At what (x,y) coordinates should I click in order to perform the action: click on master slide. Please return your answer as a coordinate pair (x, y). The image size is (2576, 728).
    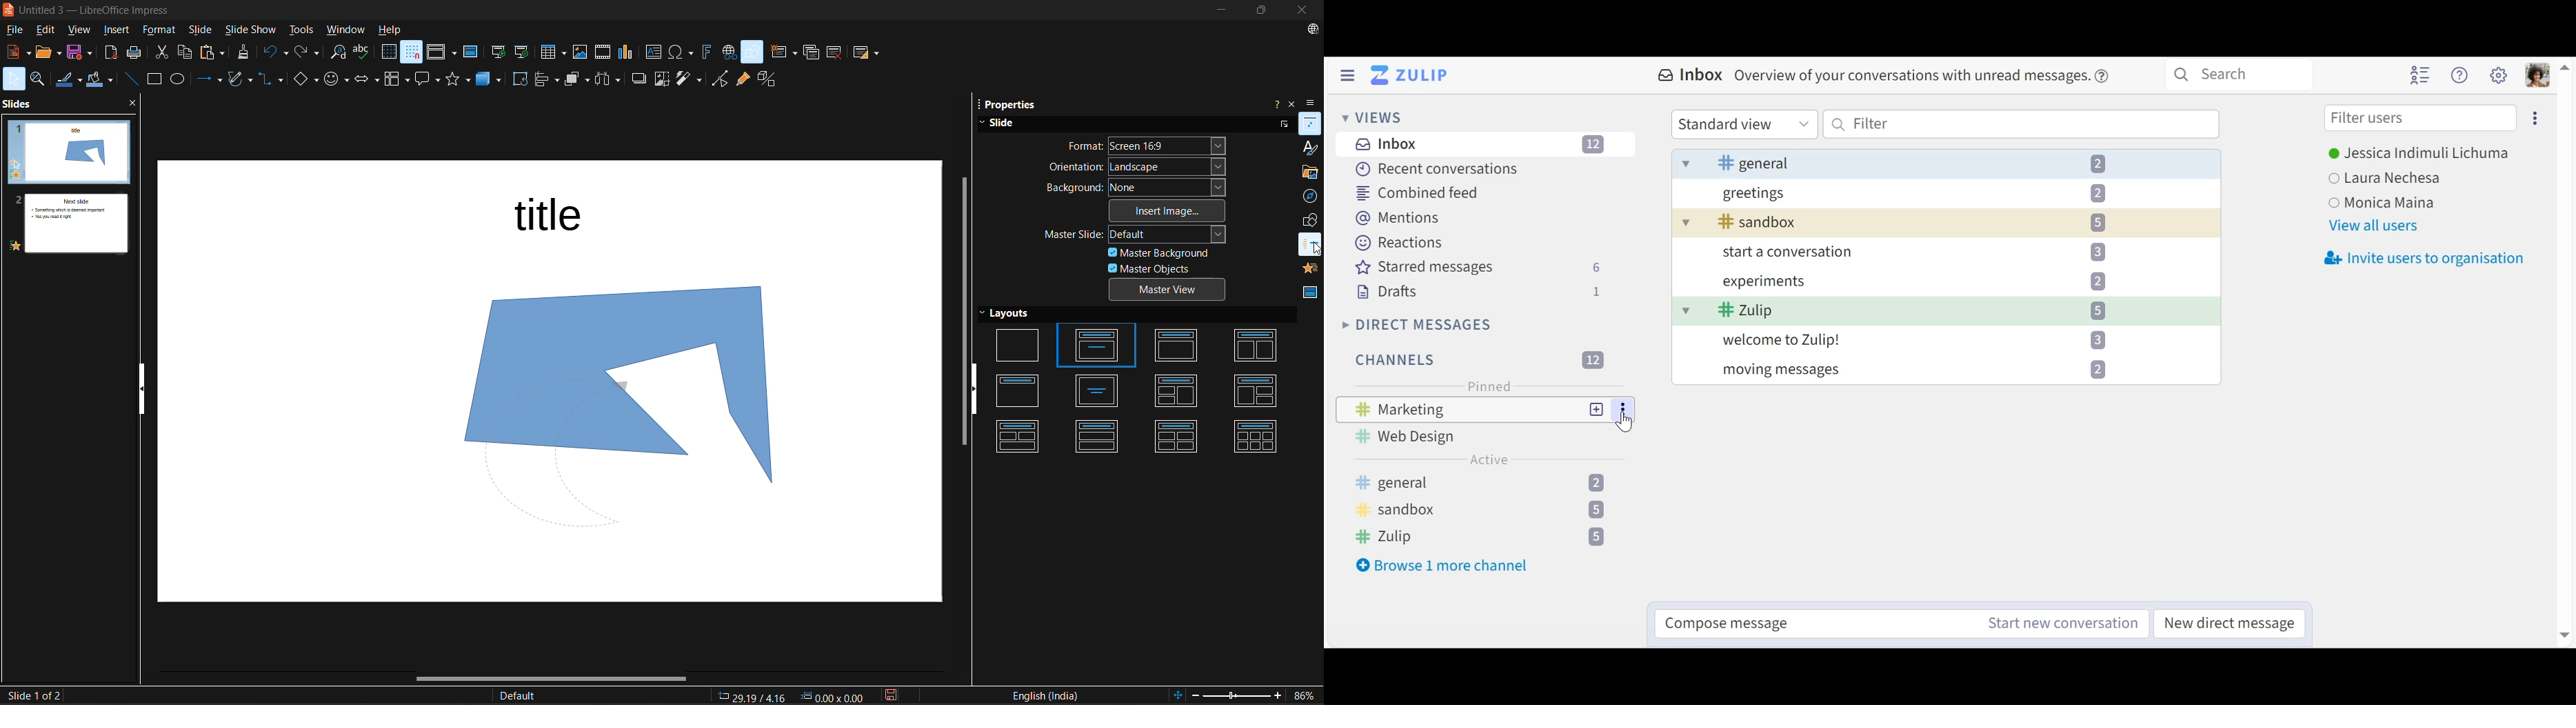
    Looking at the image, I should click on (474, 54).